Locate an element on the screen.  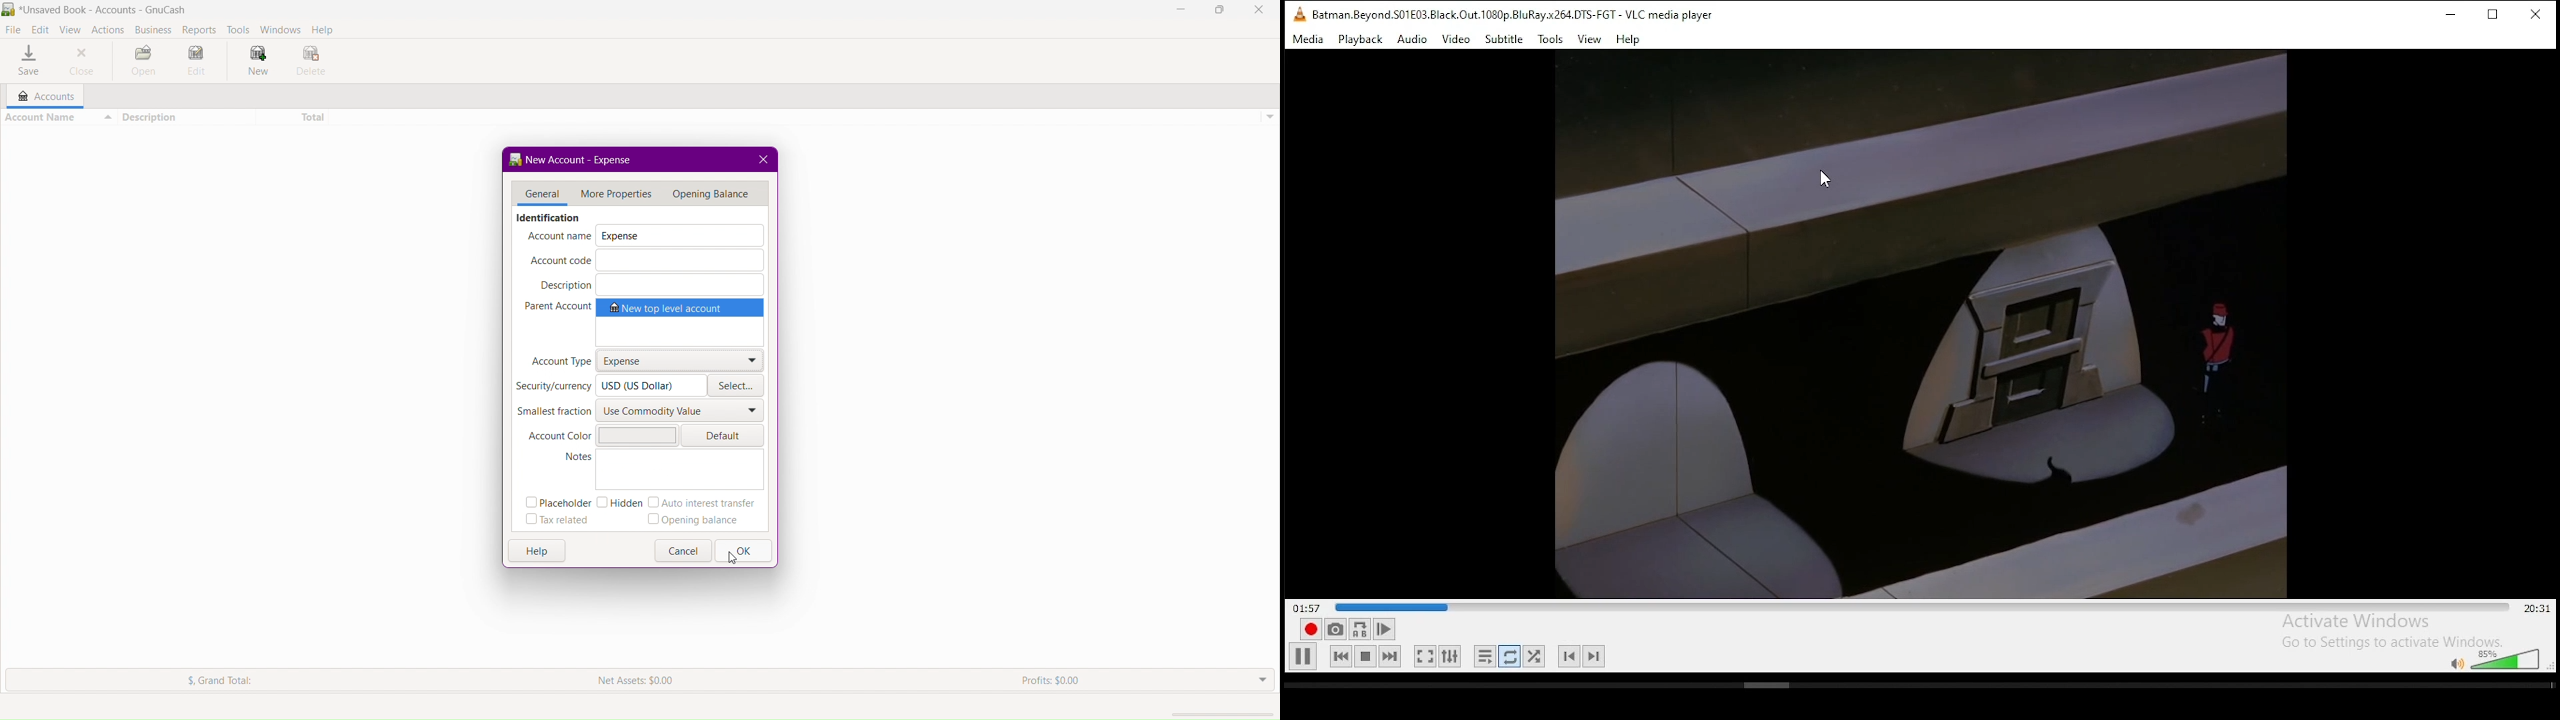
Tools is located at coordinates (237, 27).